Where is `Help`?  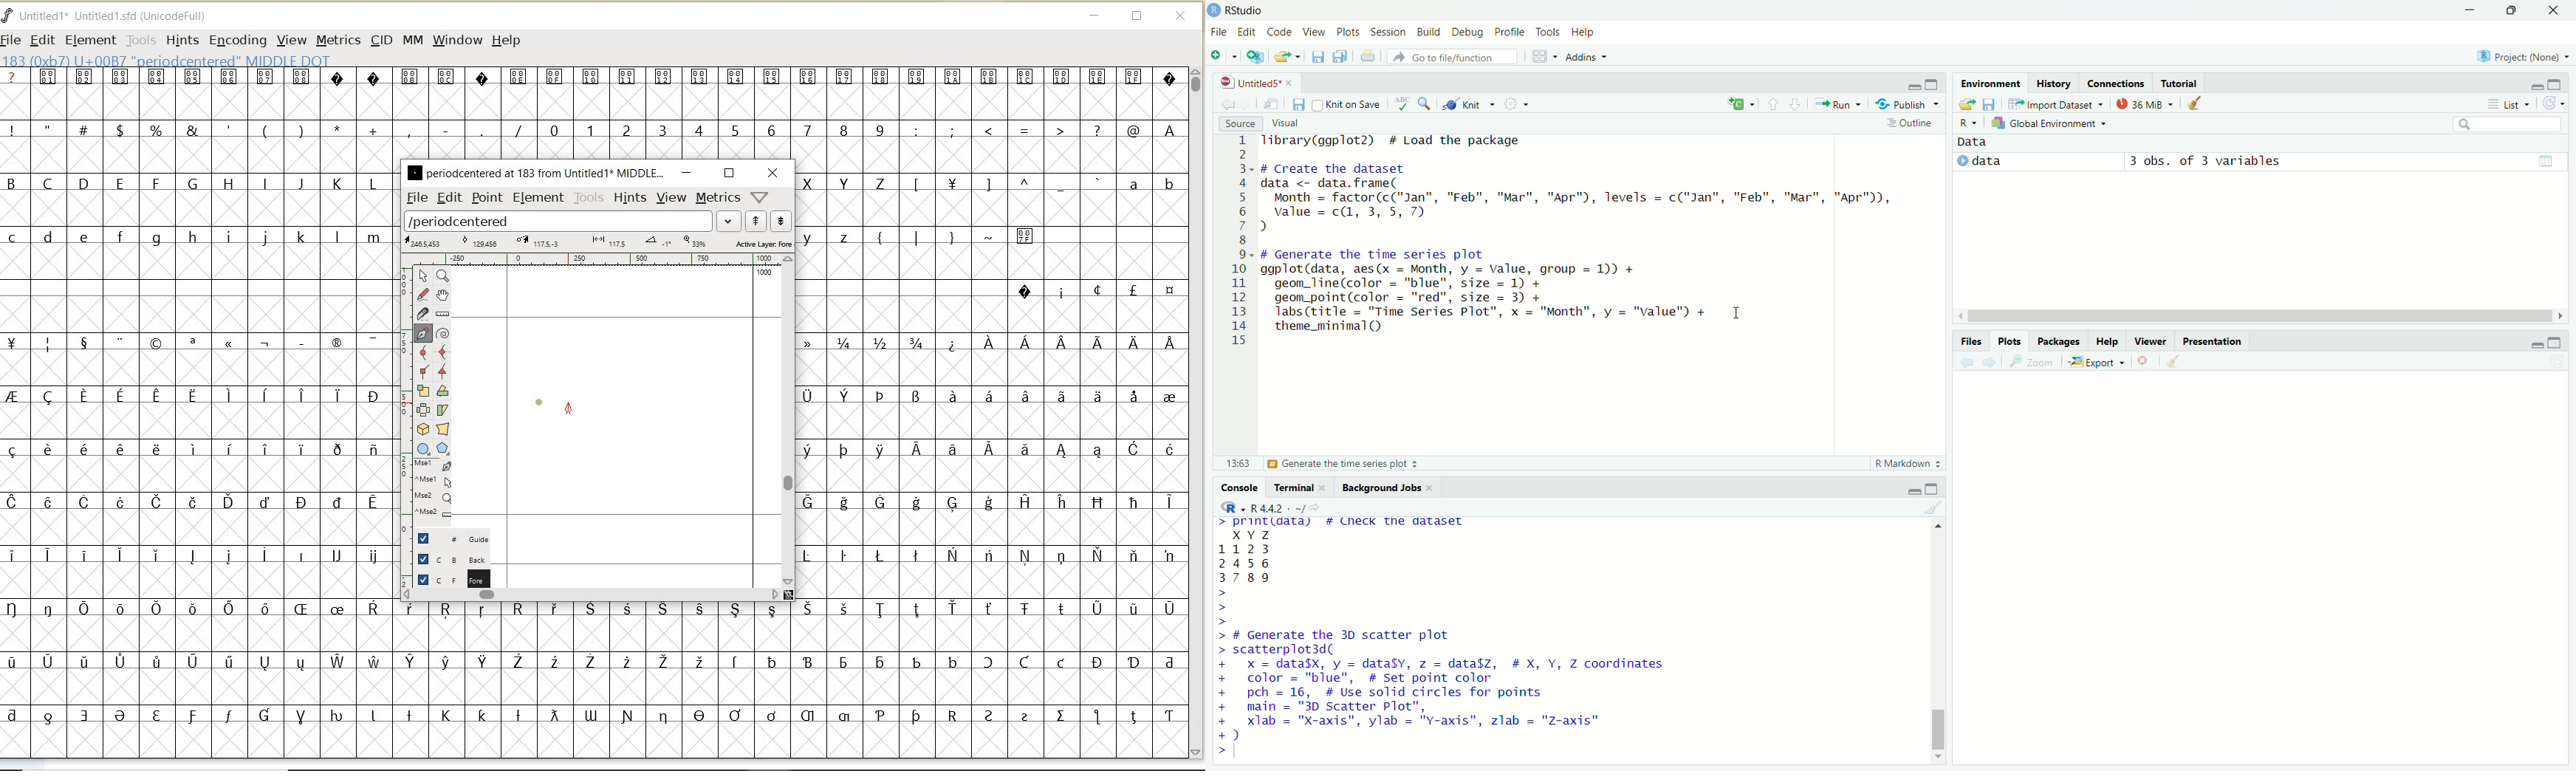
Help is located at coordinates (2105, 341).